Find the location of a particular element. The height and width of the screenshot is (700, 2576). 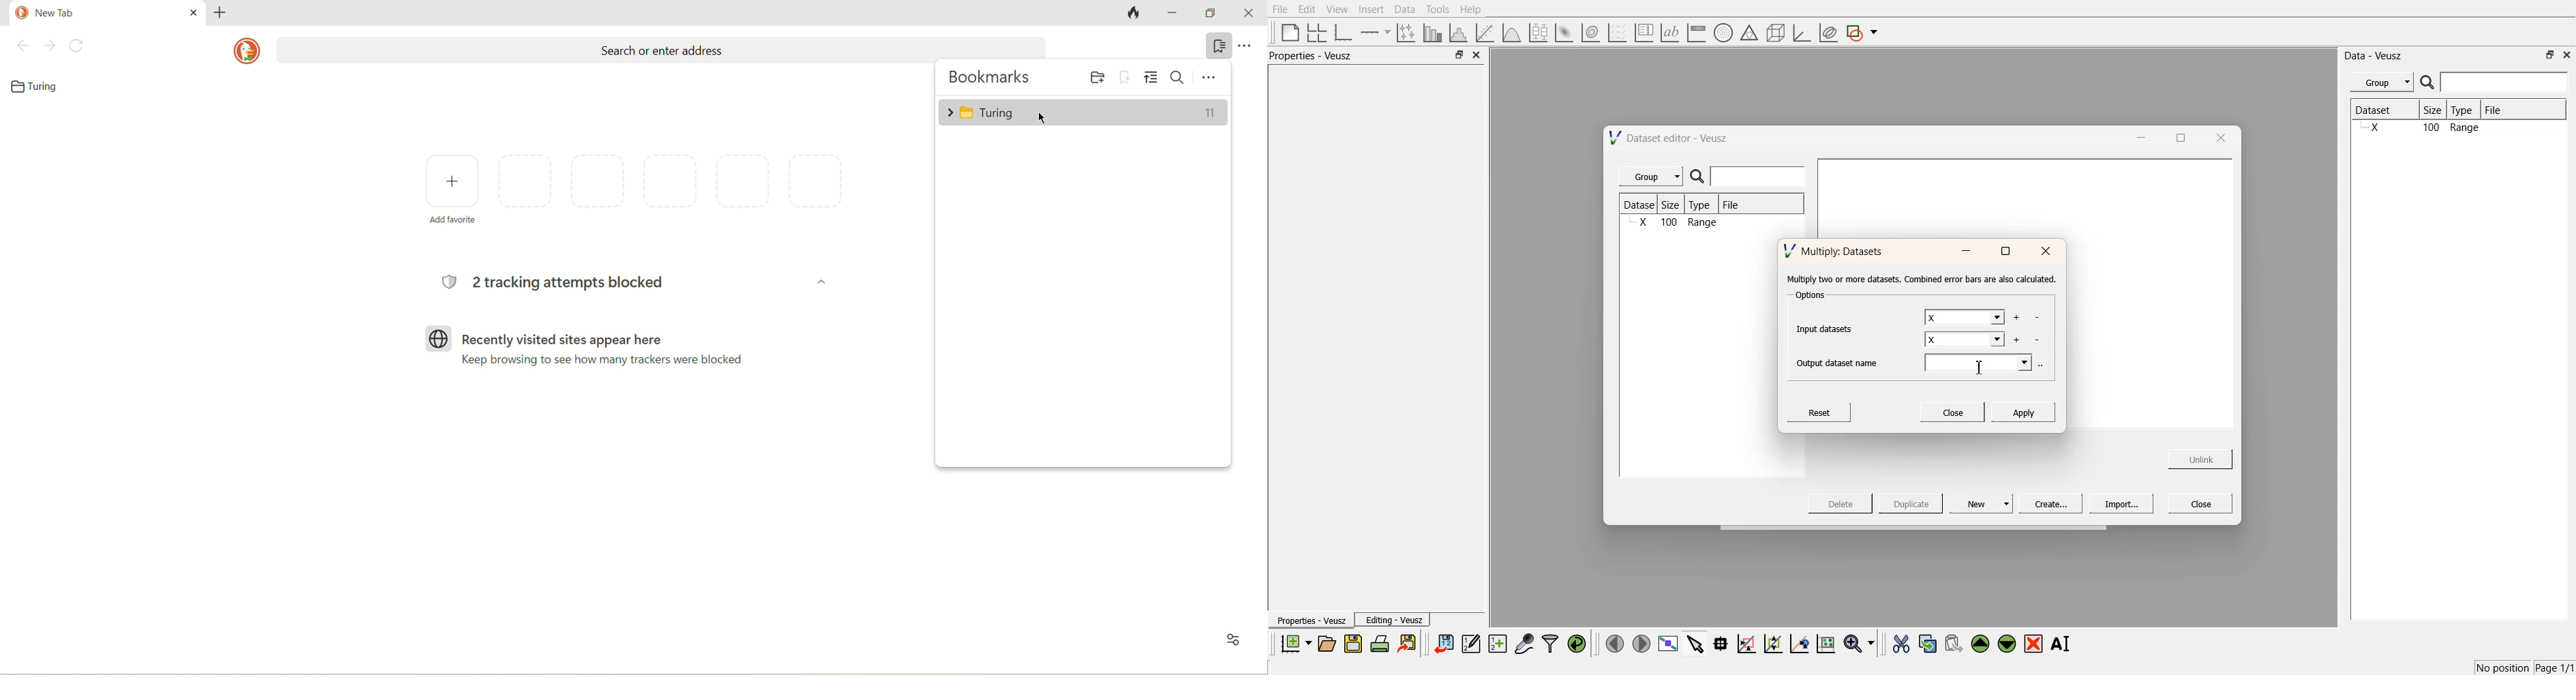

plot key is located at coordinates (1643, 33).